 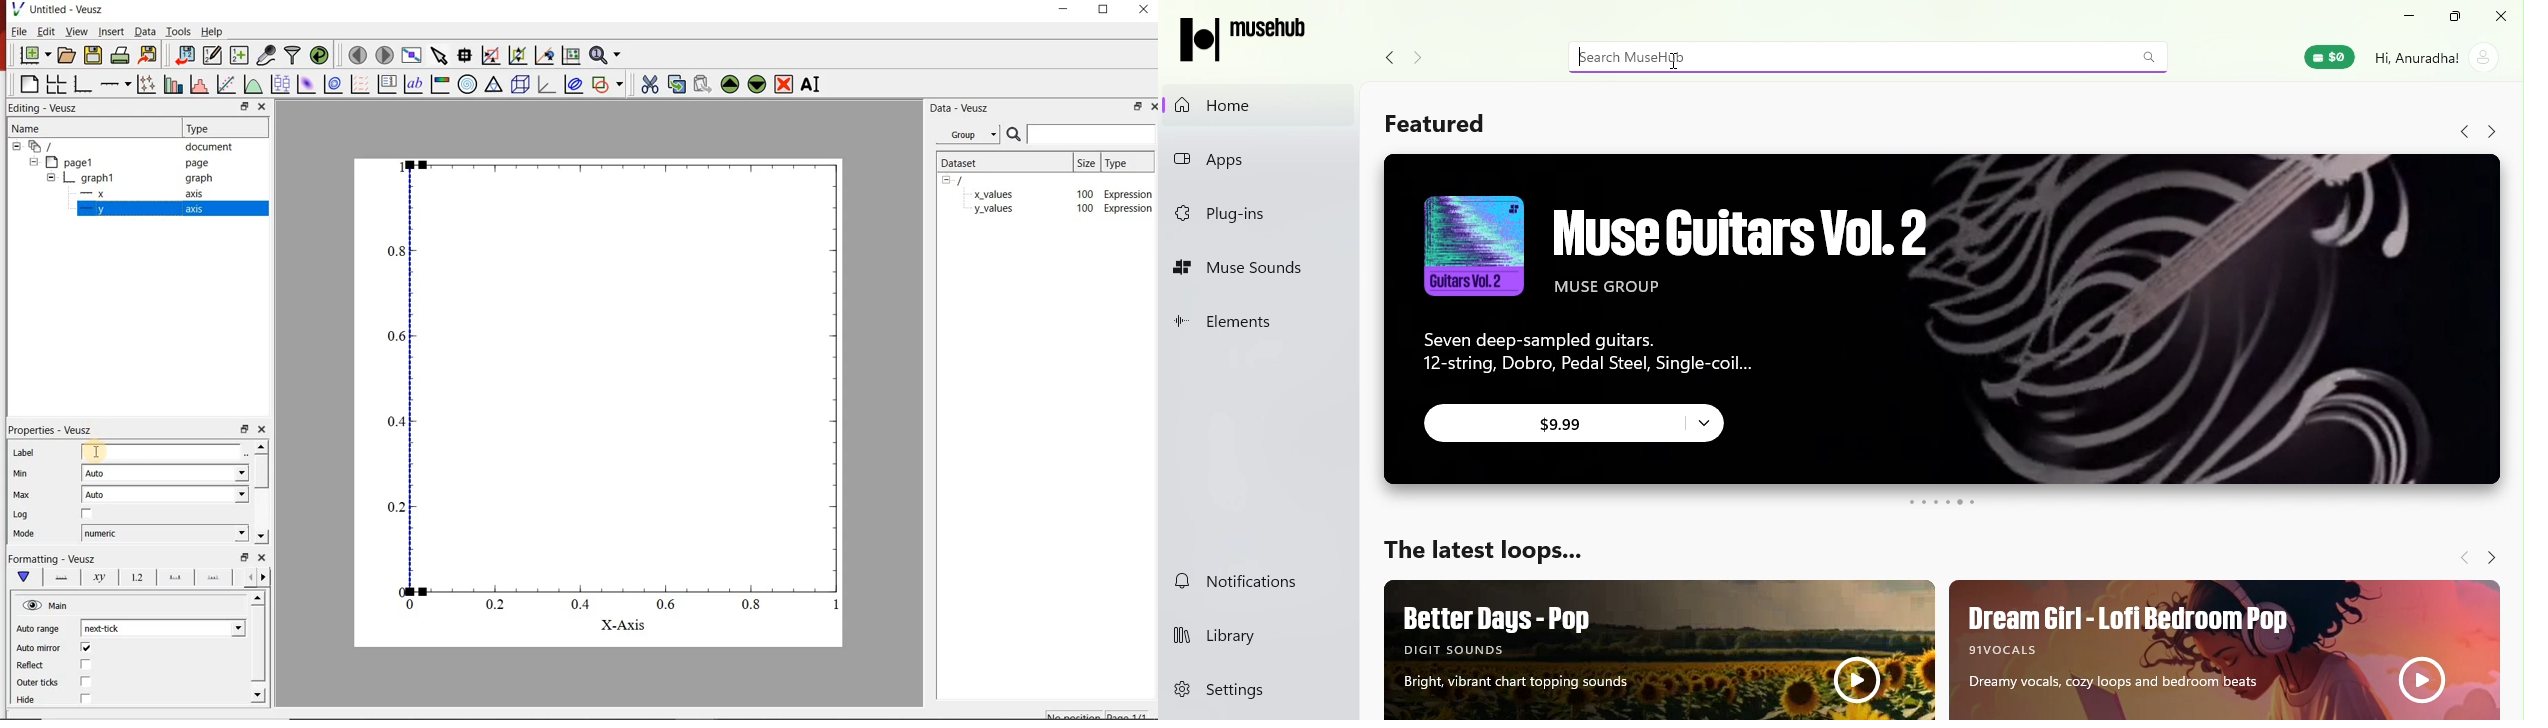 What do you see at coordinates (572, 84) in the screenshot?
I see `plot covariance ellipse` at bounding box center [572, 84].